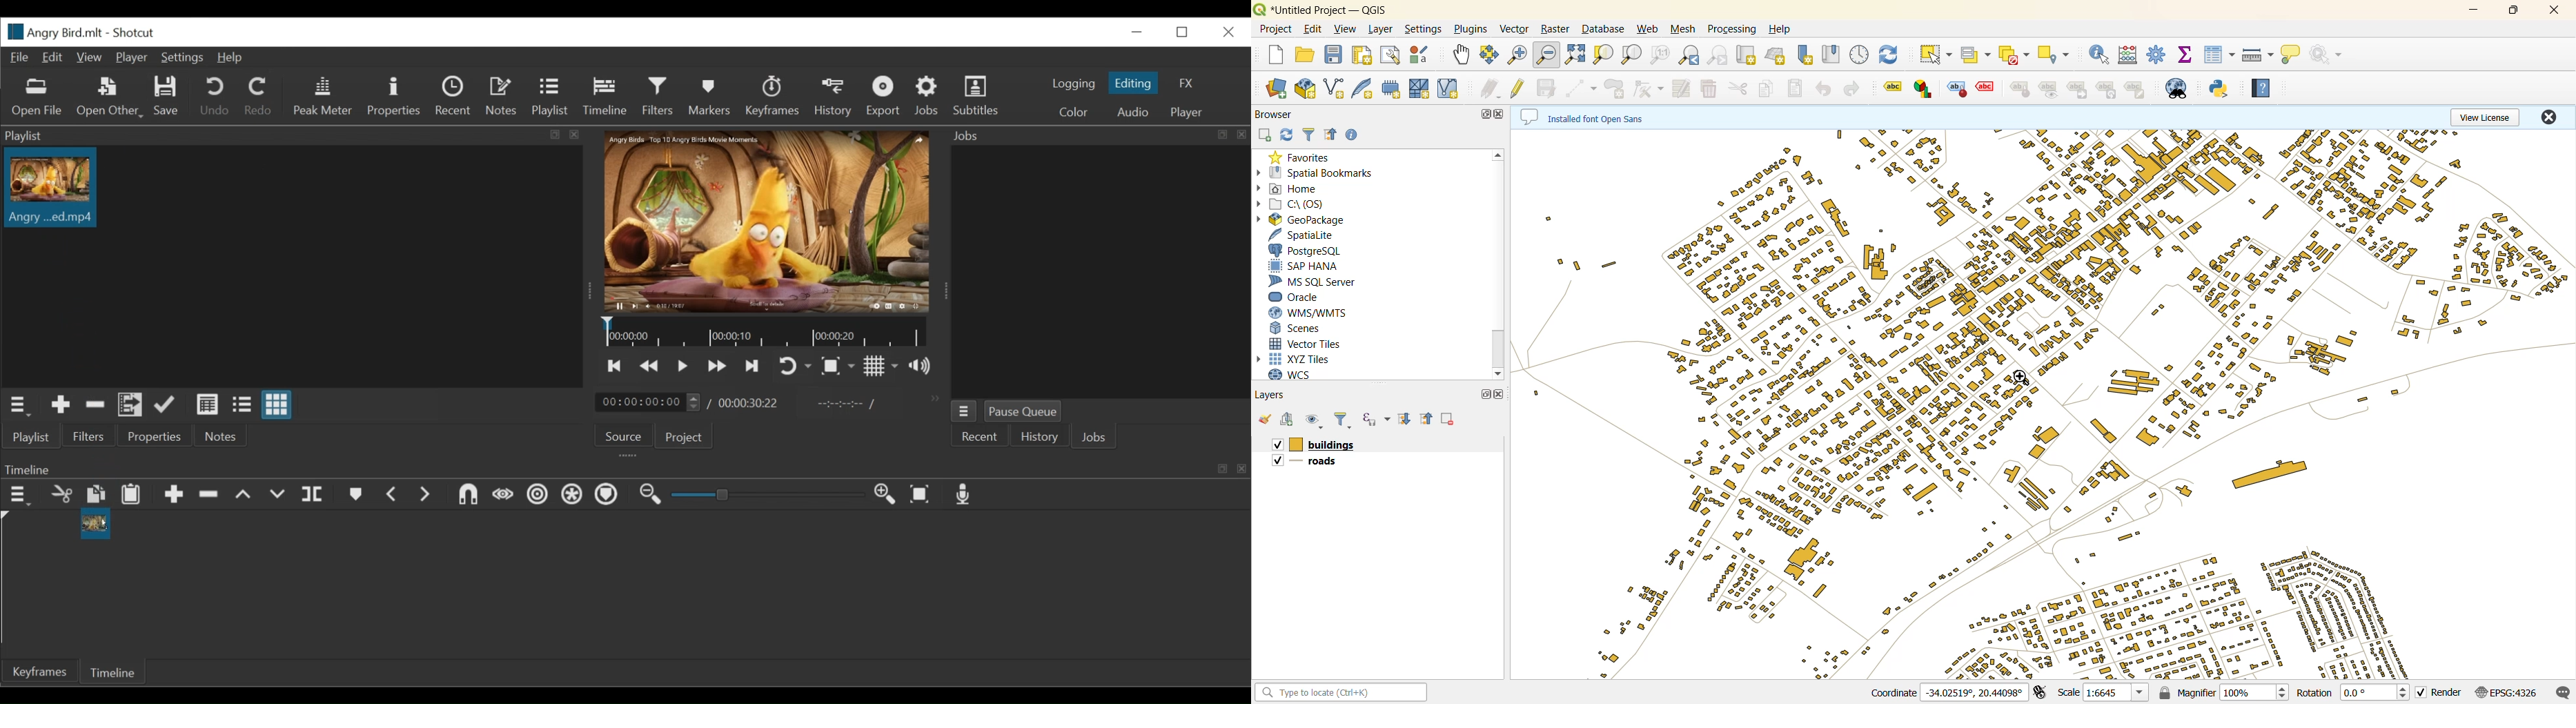 The height and width of the screenshot is (728, 2576). Describe the element at coordinates (1319, 174) in the screenshot. I see `spatial bookmarks` at that location.